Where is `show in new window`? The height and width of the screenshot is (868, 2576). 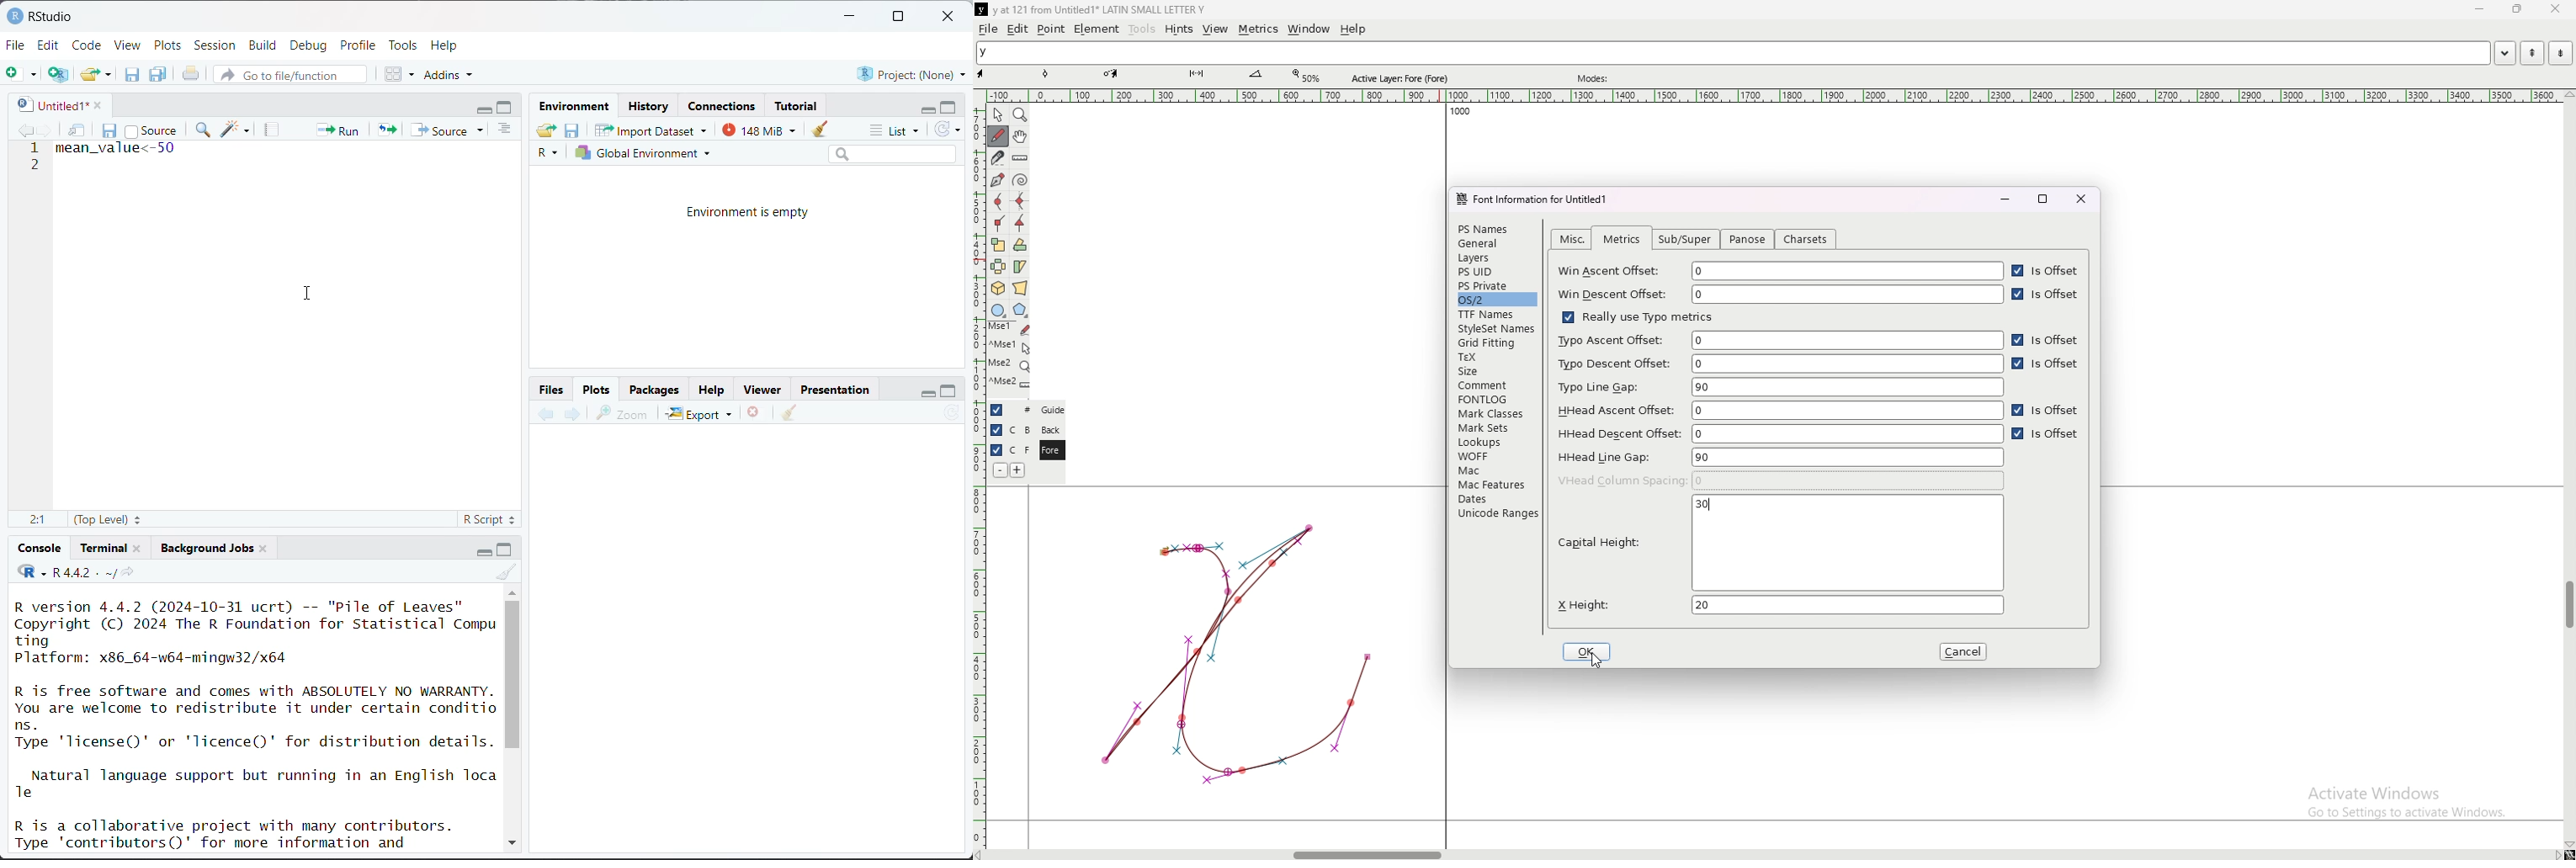 show in new window is located at coordinates (78, 131).